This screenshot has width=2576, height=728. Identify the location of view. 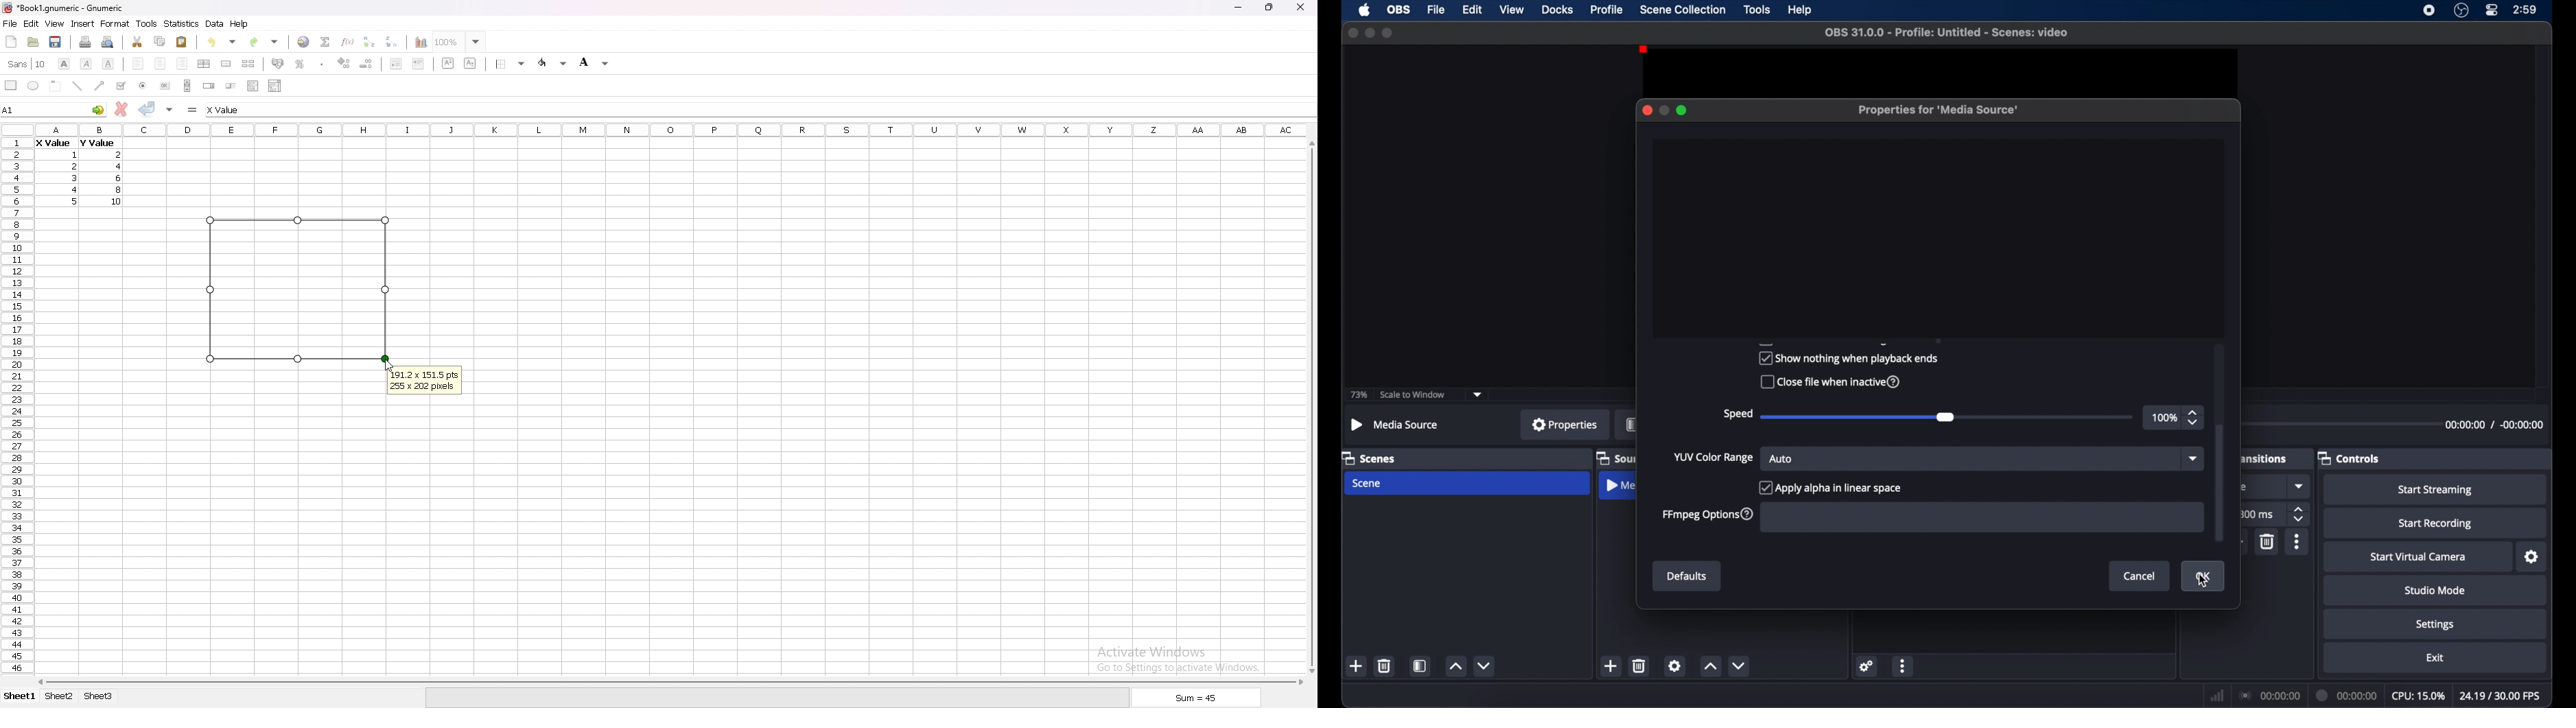
(1512, 9).